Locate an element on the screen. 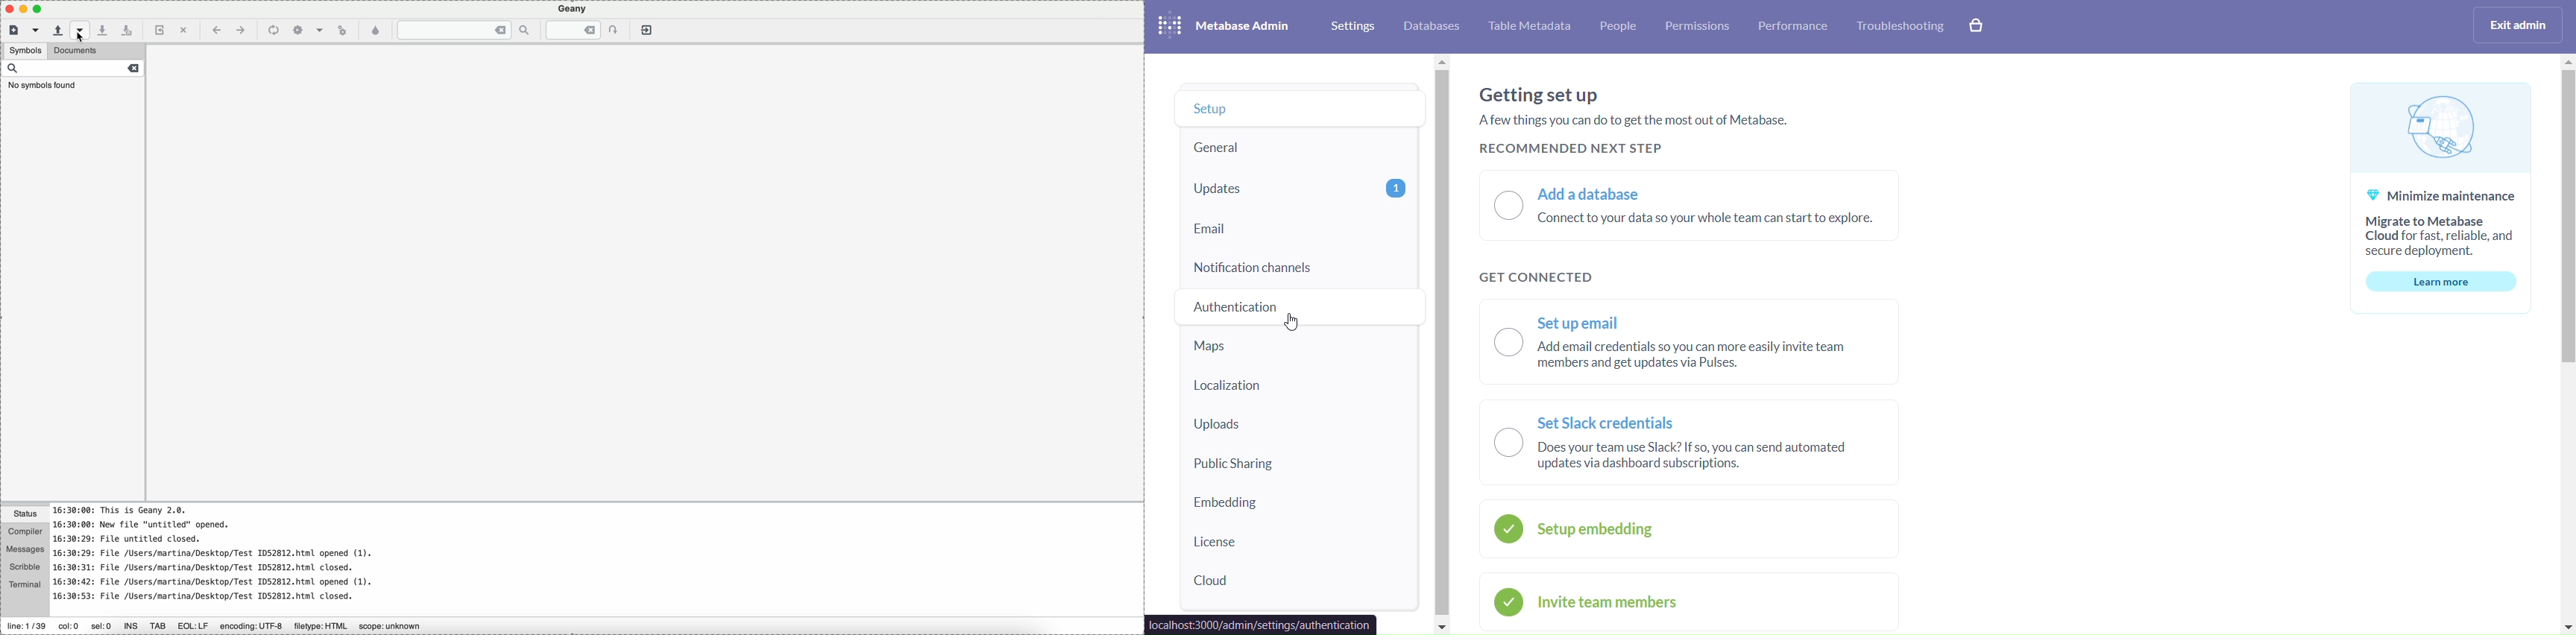 Image resolution: width=2576 pixels, height=644 pixels. people is located at coordinates (1619, 28).